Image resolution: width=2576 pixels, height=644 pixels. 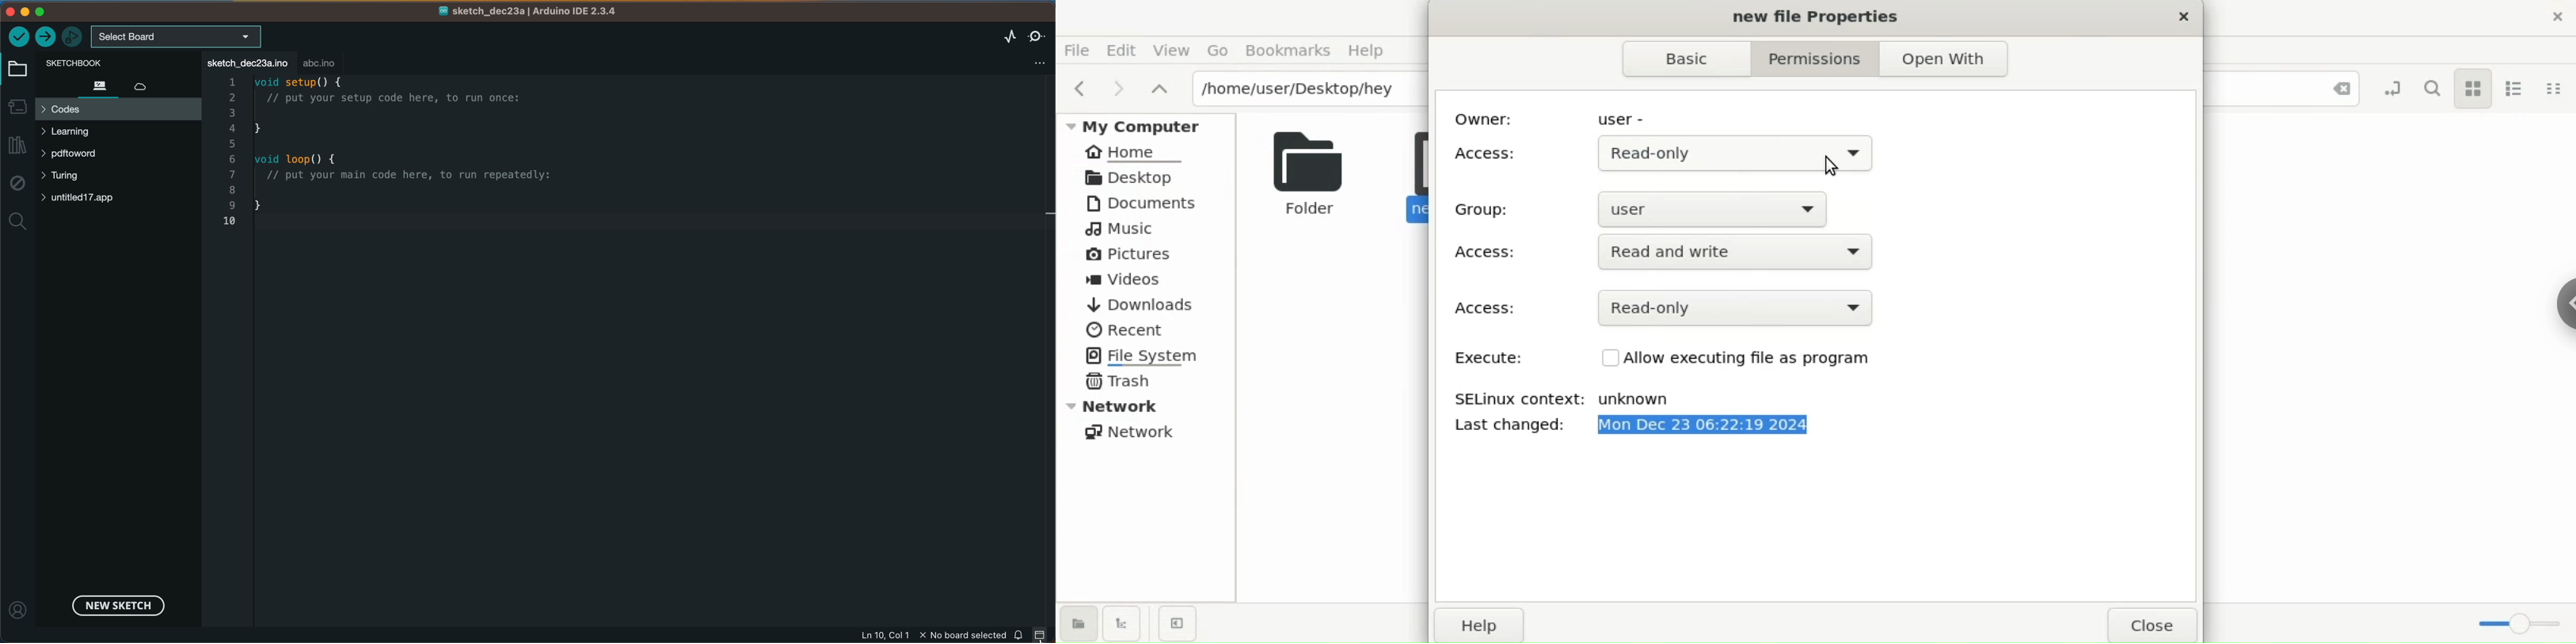 What do you see at coordinates (1489, 118) in the screenshot?
I see `Owner` at bounding box center [1489, 118].